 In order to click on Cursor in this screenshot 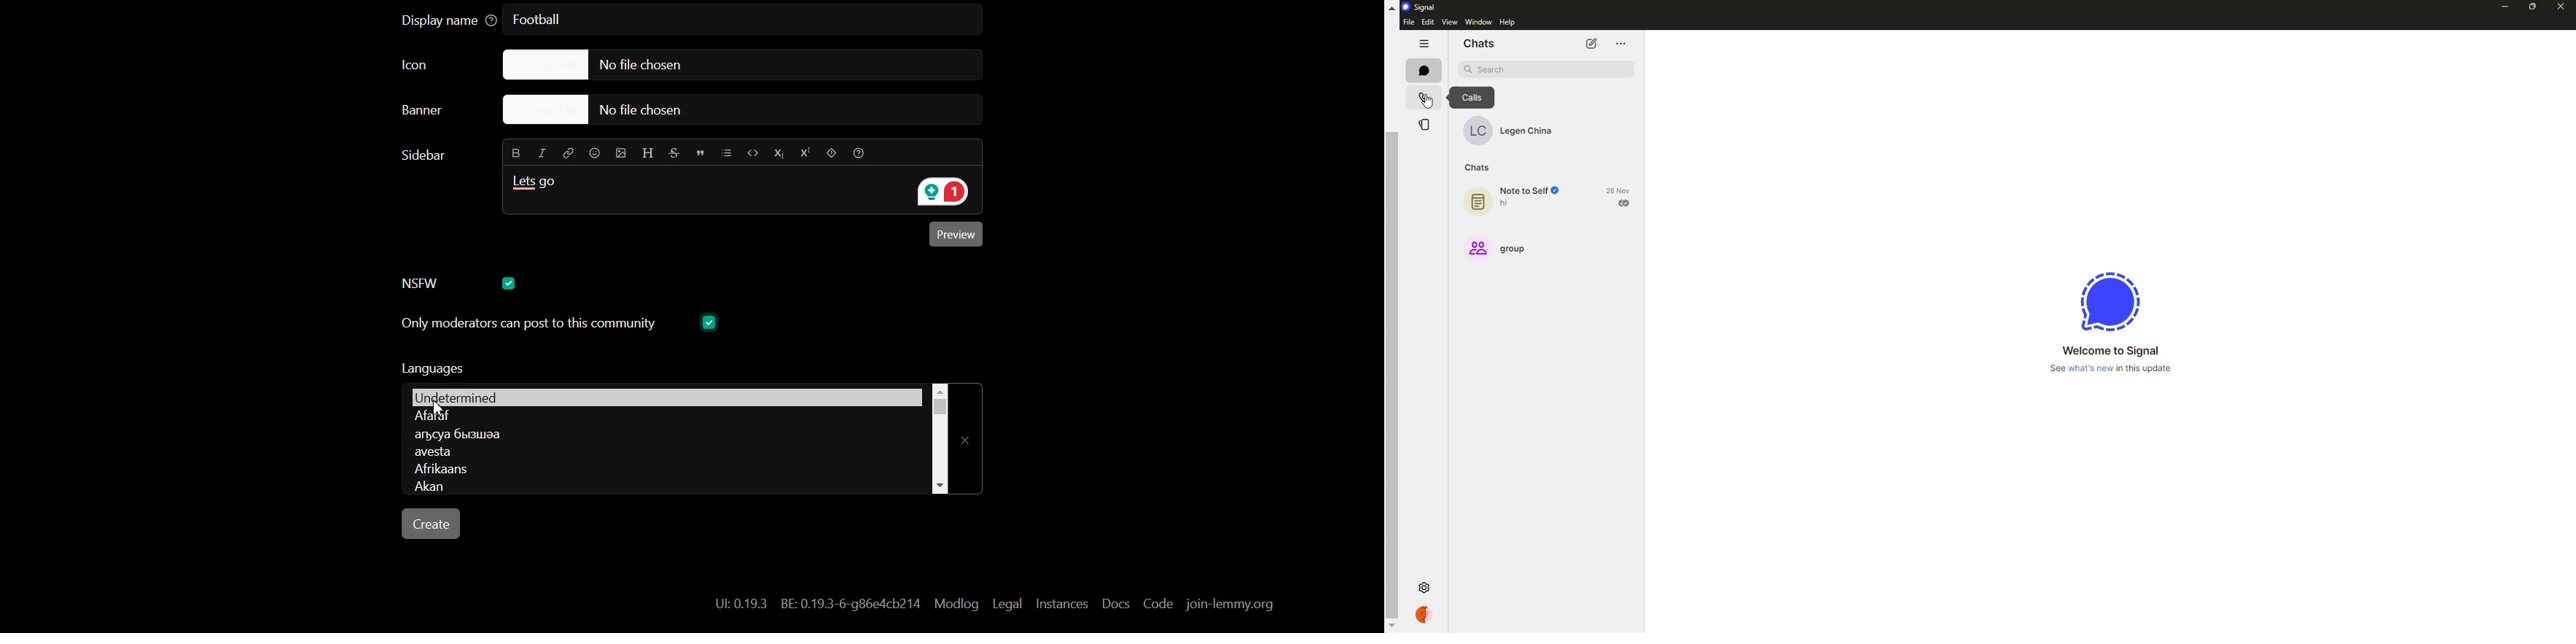, I will do `click(440, 408)`.